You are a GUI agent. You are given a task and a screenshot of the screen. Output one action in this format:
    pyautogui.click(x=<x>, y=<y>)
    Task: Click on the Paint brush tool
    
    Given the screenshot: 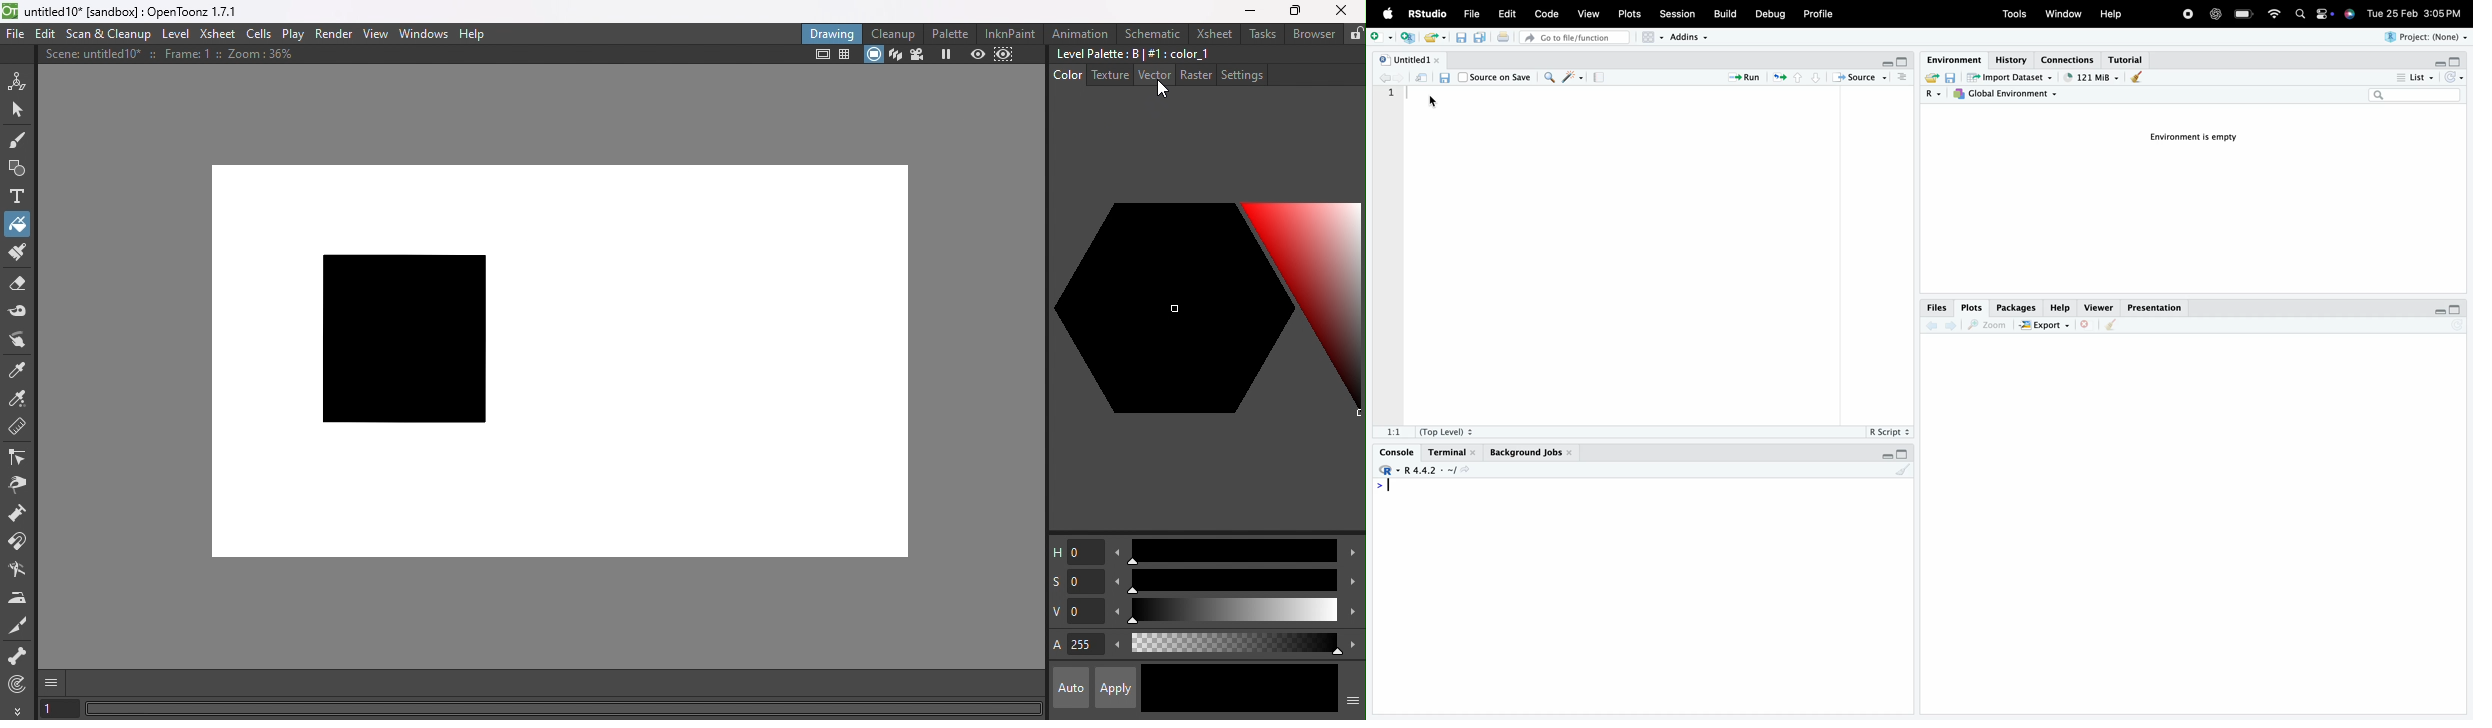 What is the action you would take?
    pyautogui.click(x=16, y=254)
    